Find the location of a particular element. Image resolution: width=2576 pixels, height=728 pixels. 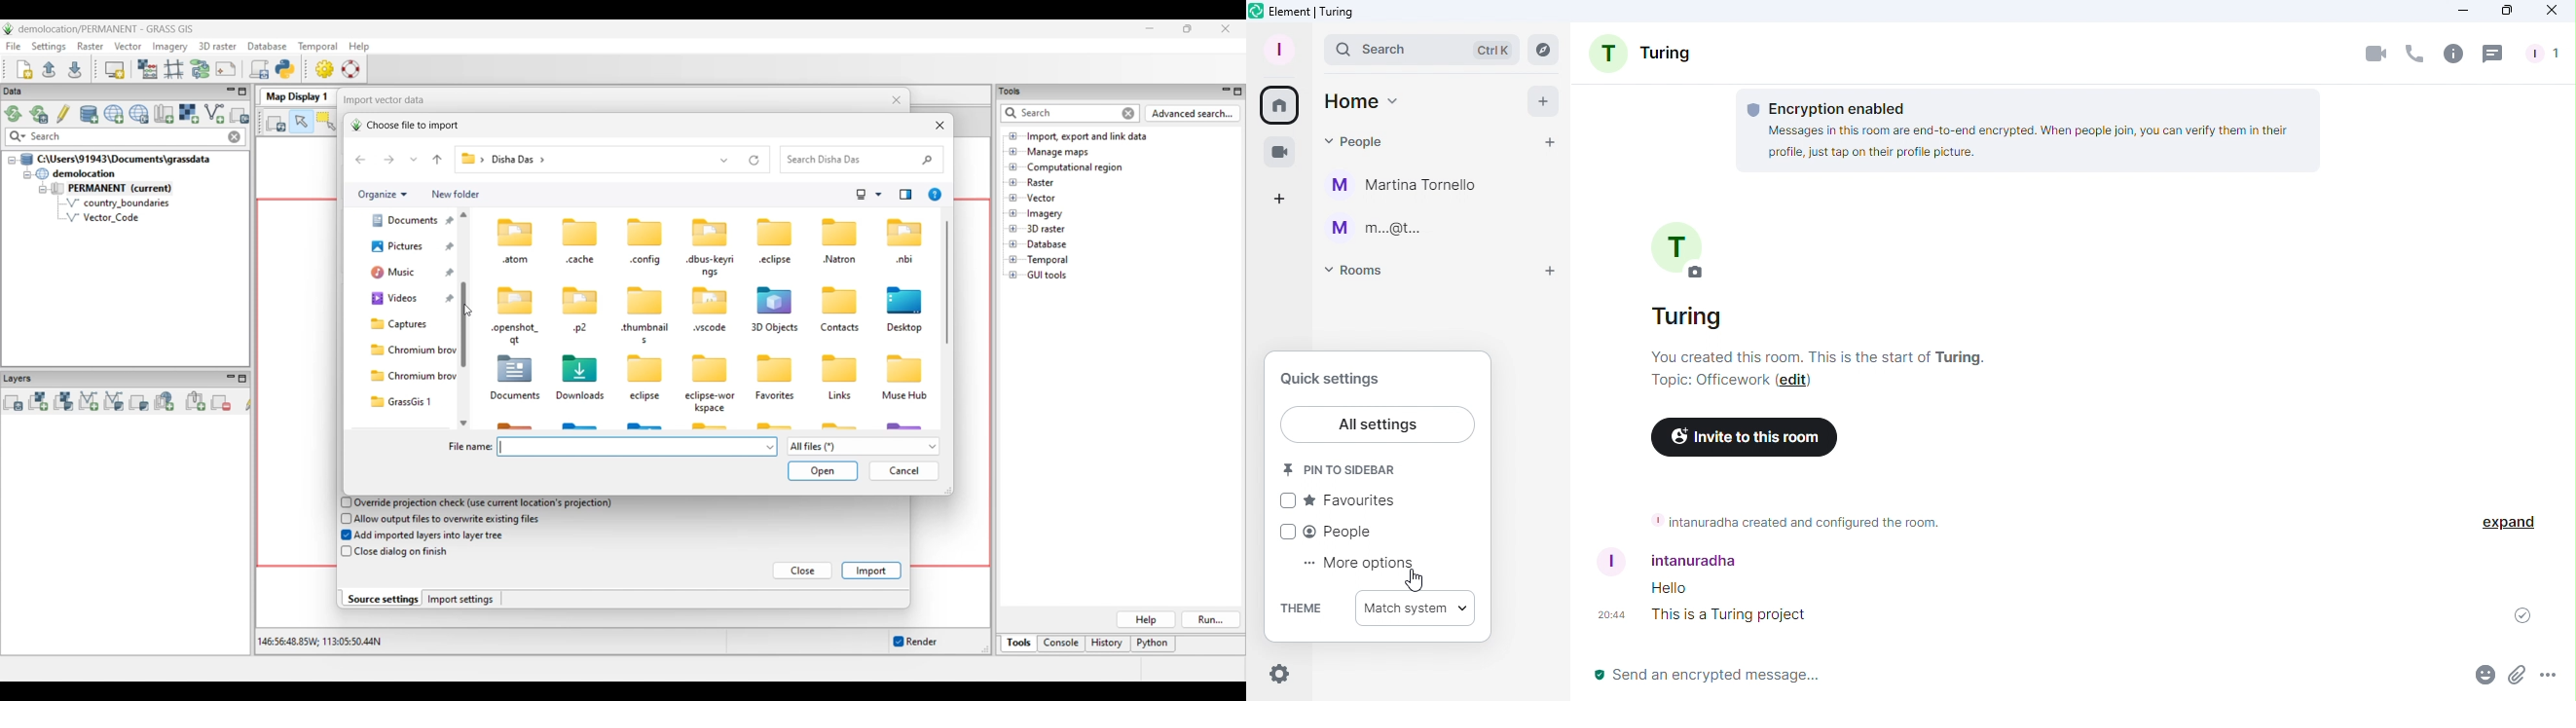

Favourites is located at coordinates (1337, 499).